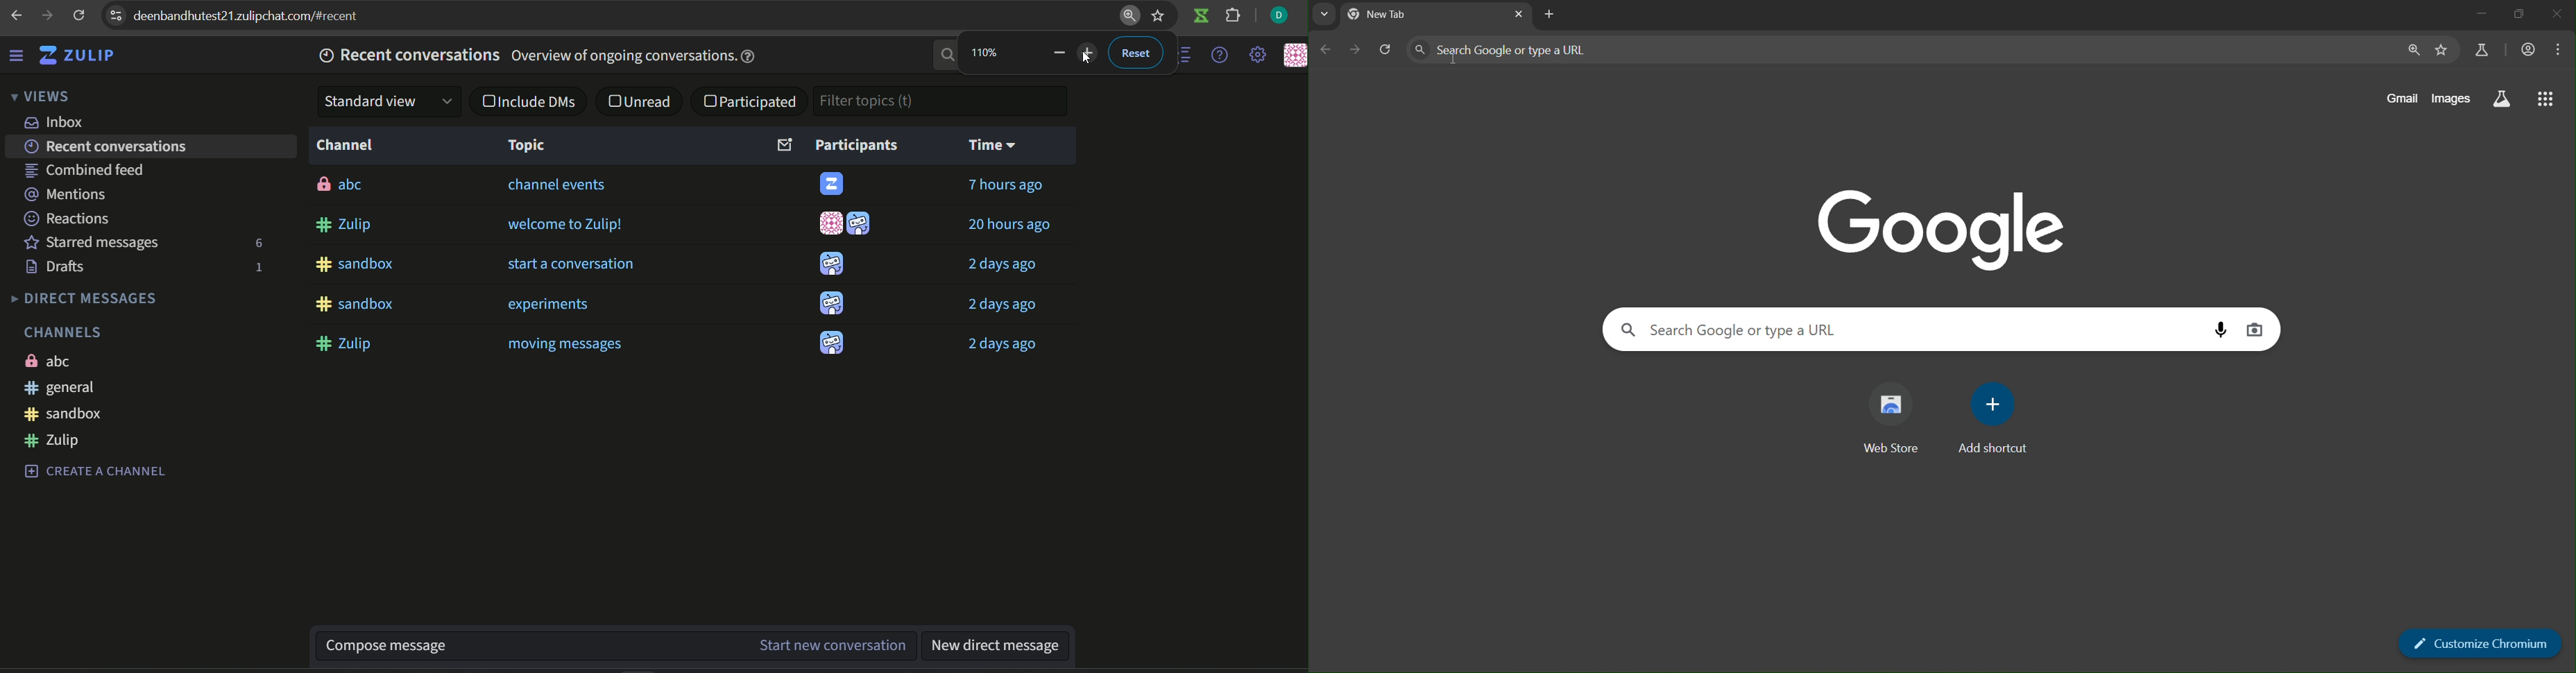 The image size is (2576, 700). Describe the element at coordinates (1010, 224) in the screenshot. I see `20 hours ago` at that location.